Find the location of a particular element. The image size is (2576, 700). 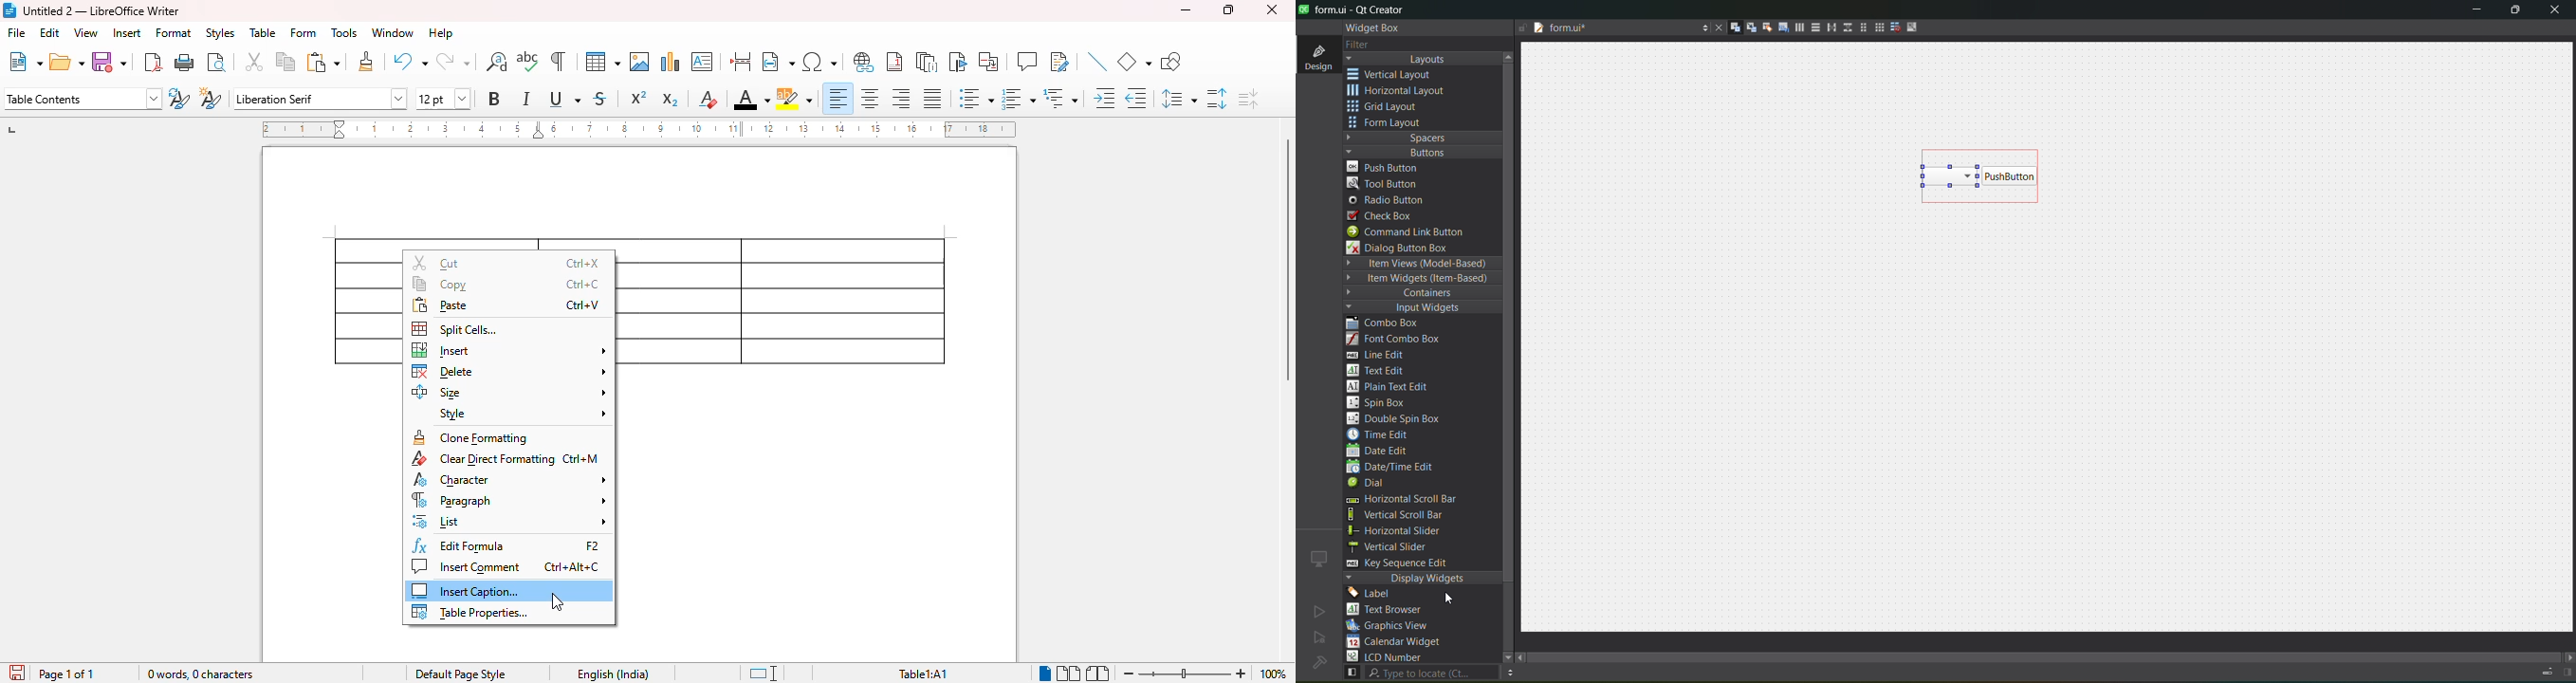

layout vertically is located at coordinates (1812, 27).